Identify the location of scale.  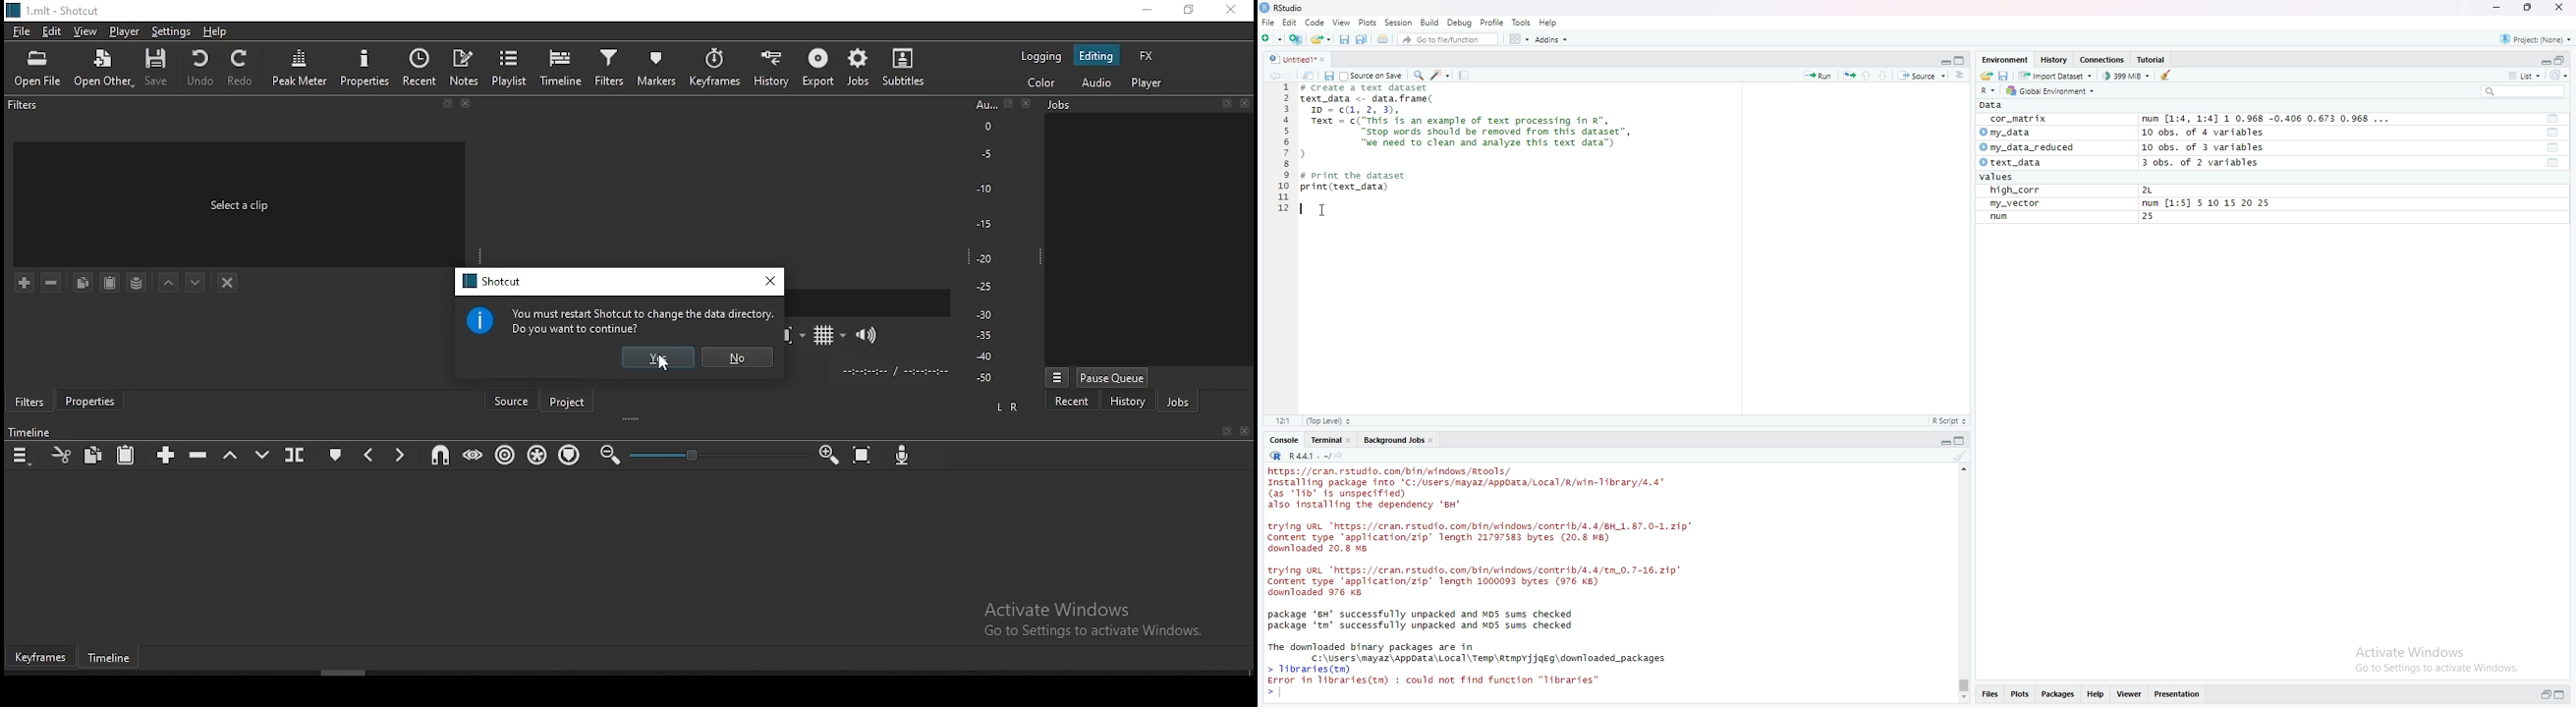
(984, 243).